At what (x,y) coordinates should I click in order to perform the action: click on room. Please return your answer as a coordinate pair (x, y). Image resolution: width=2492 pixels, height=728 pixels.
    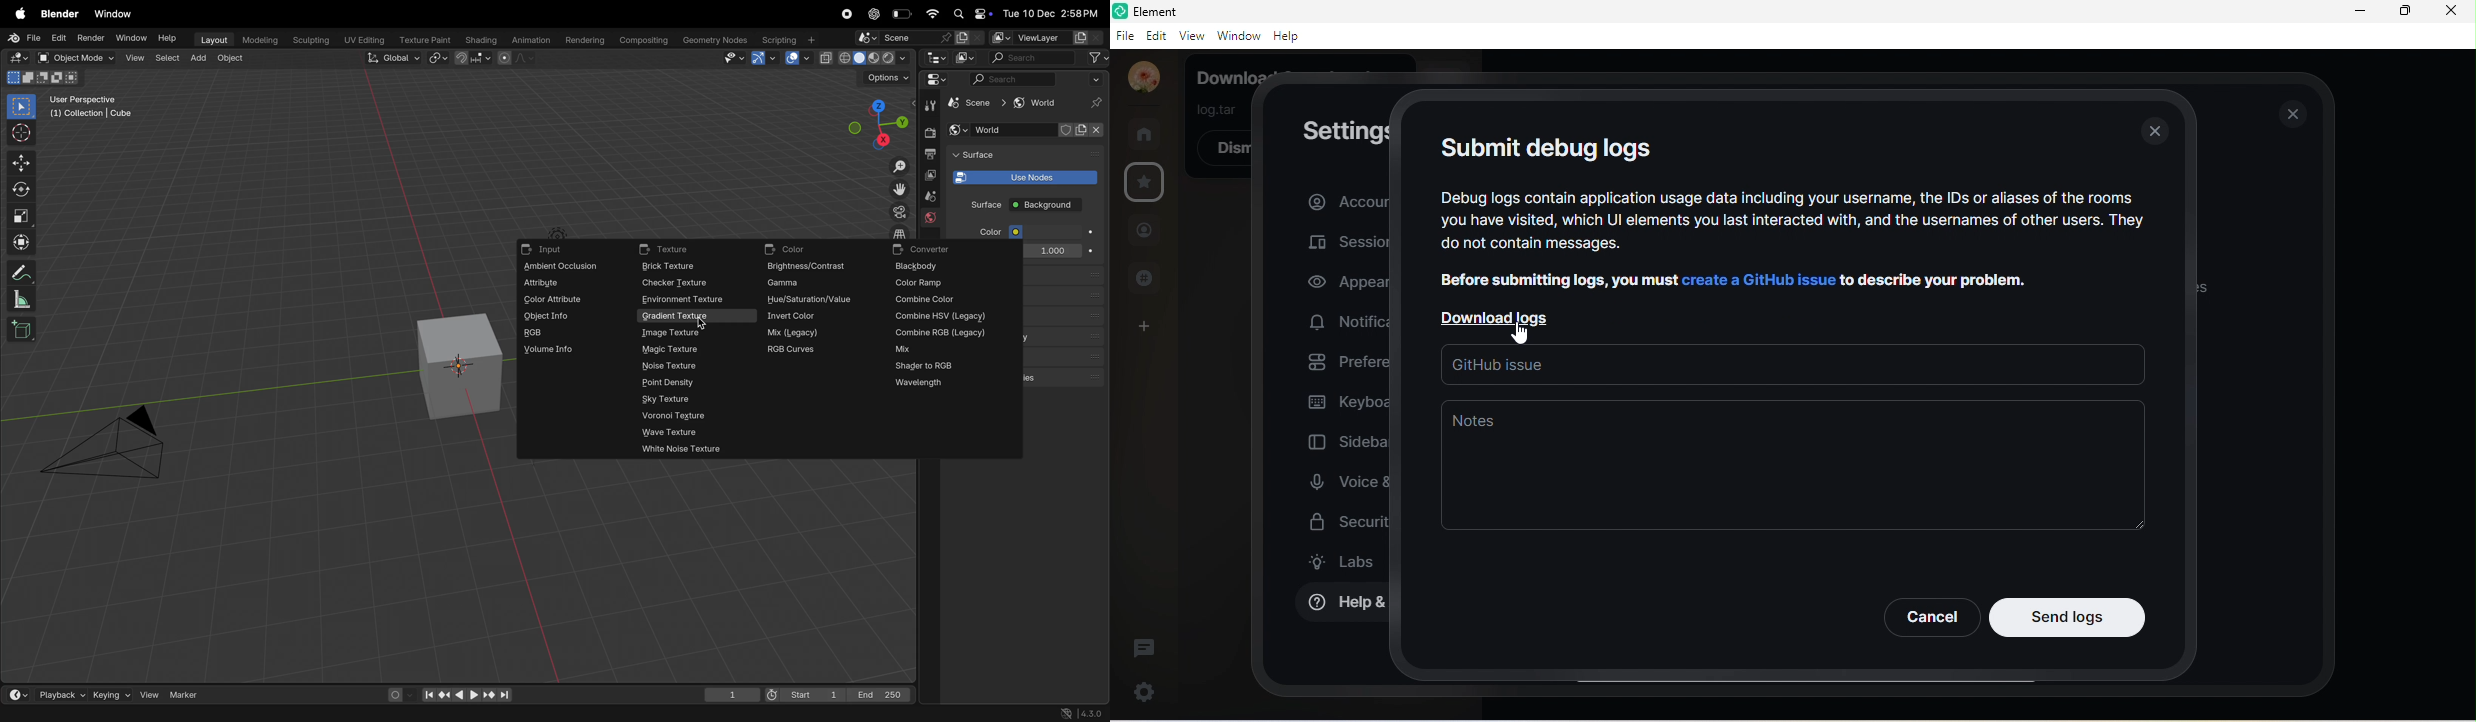
    Looking at the image, I should click on (1145, 131).